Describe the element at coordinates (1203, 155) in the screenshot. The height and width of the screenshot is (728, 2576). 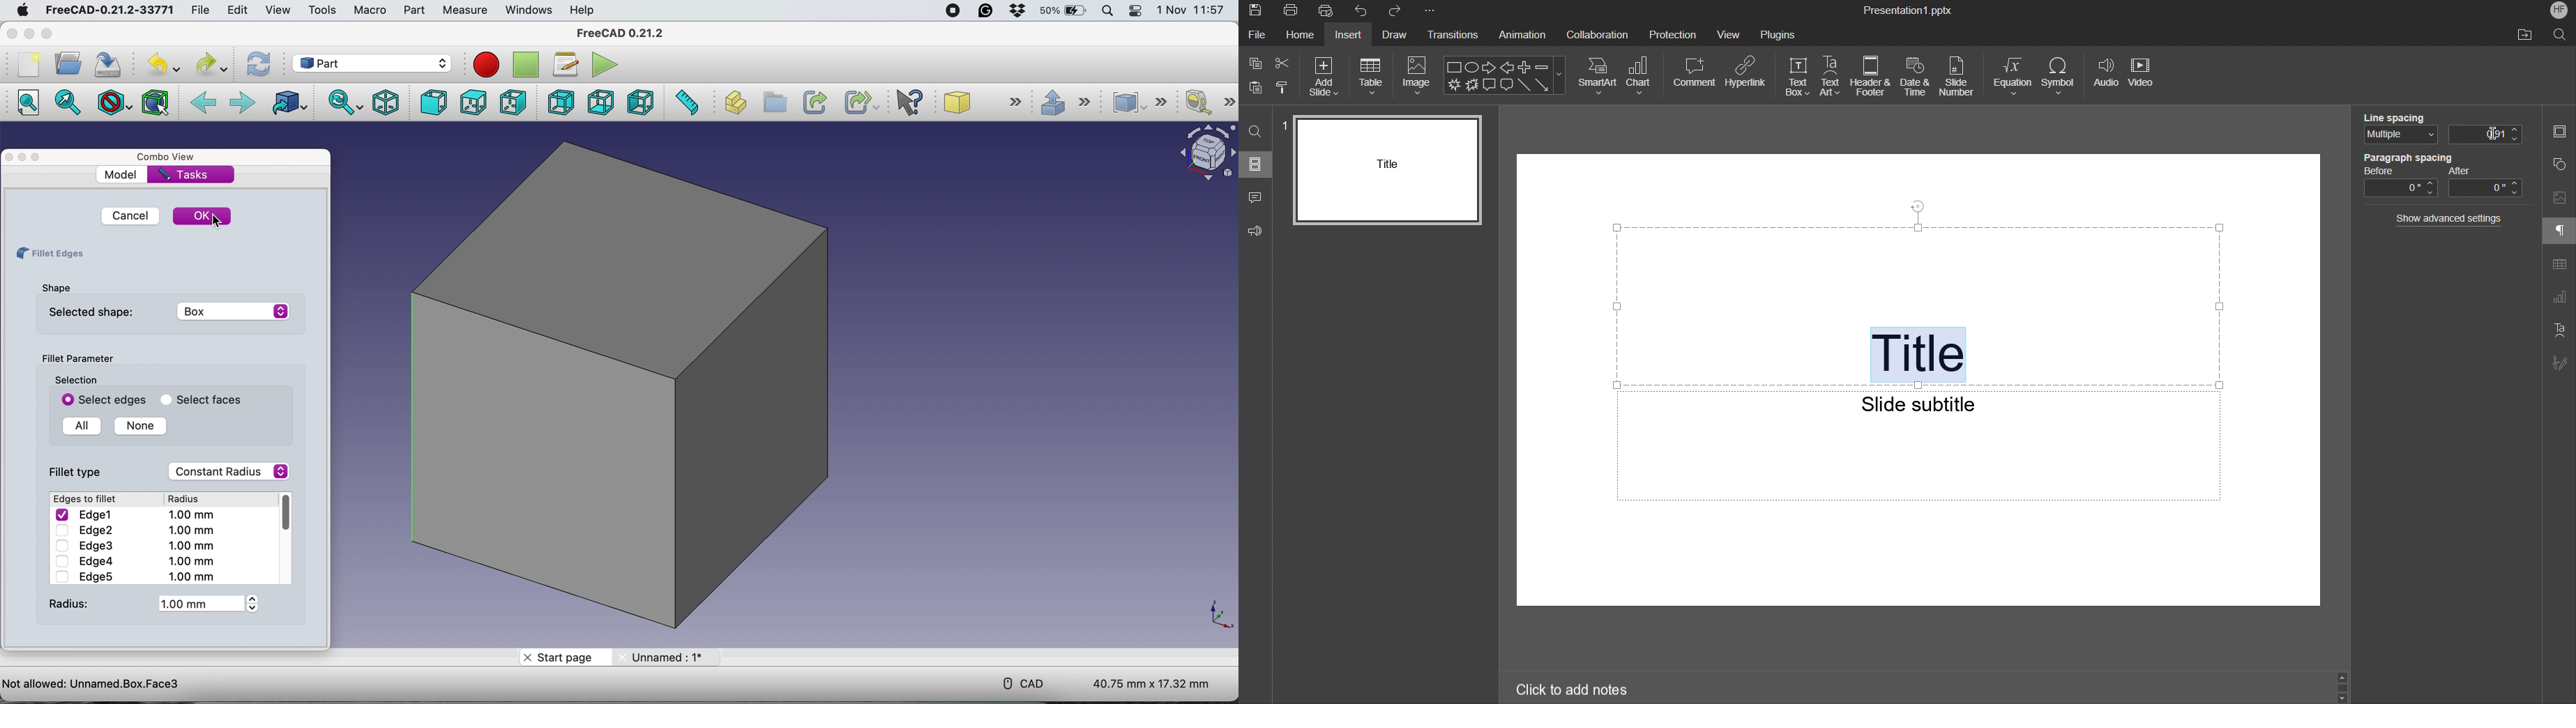
I see `object interface` at that location.